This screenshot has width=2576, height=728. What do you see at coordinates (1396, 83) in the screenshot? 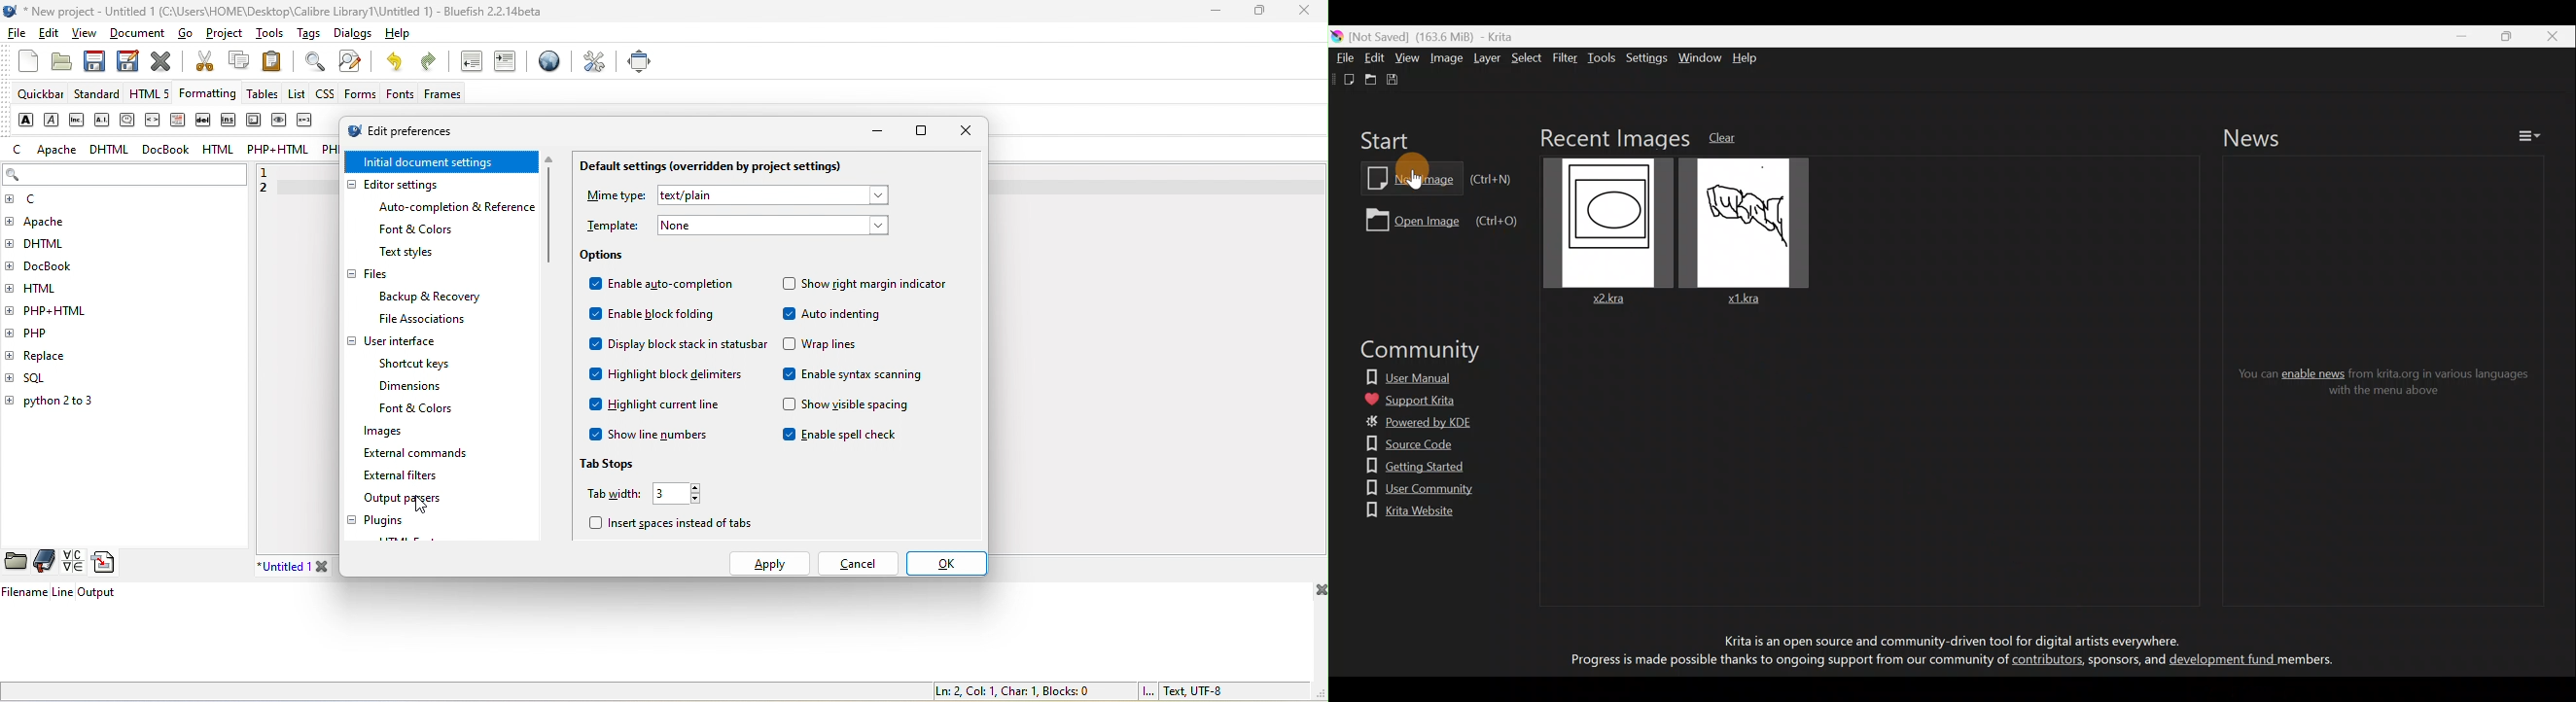
I see `Save` at bounding box center [1396, 83].